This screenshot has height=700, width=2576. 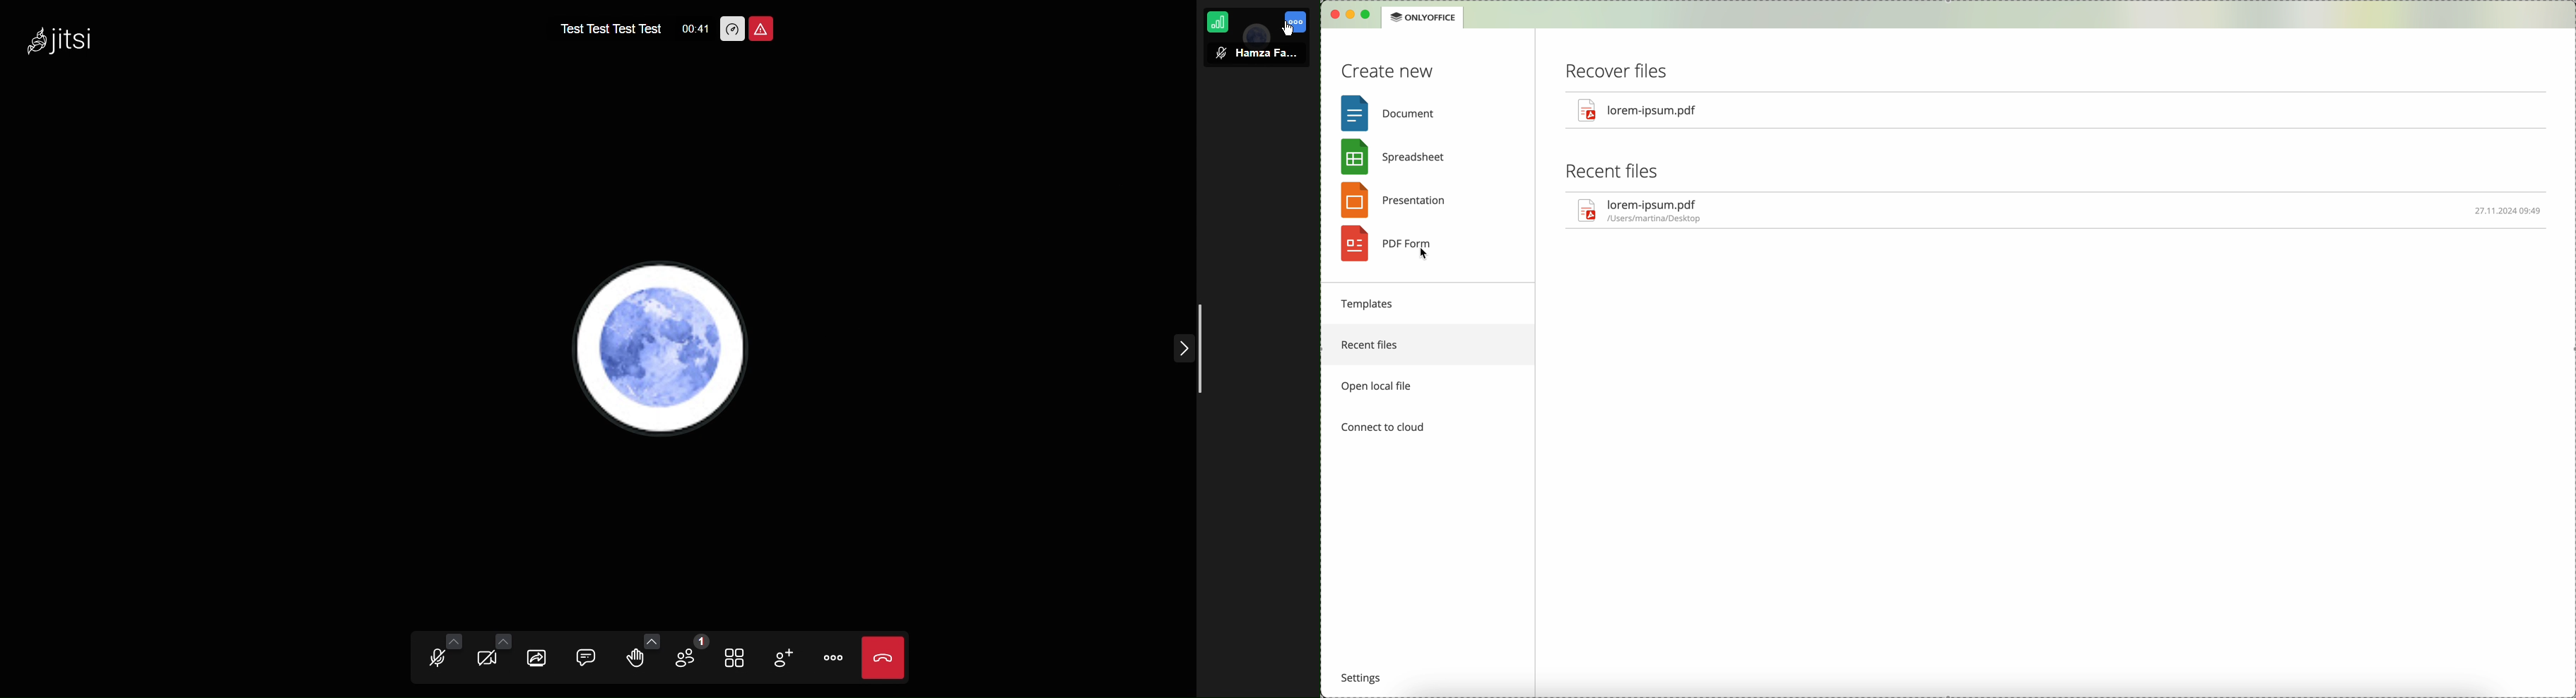 I want to click on recent file, so click(x=1613, y=170).